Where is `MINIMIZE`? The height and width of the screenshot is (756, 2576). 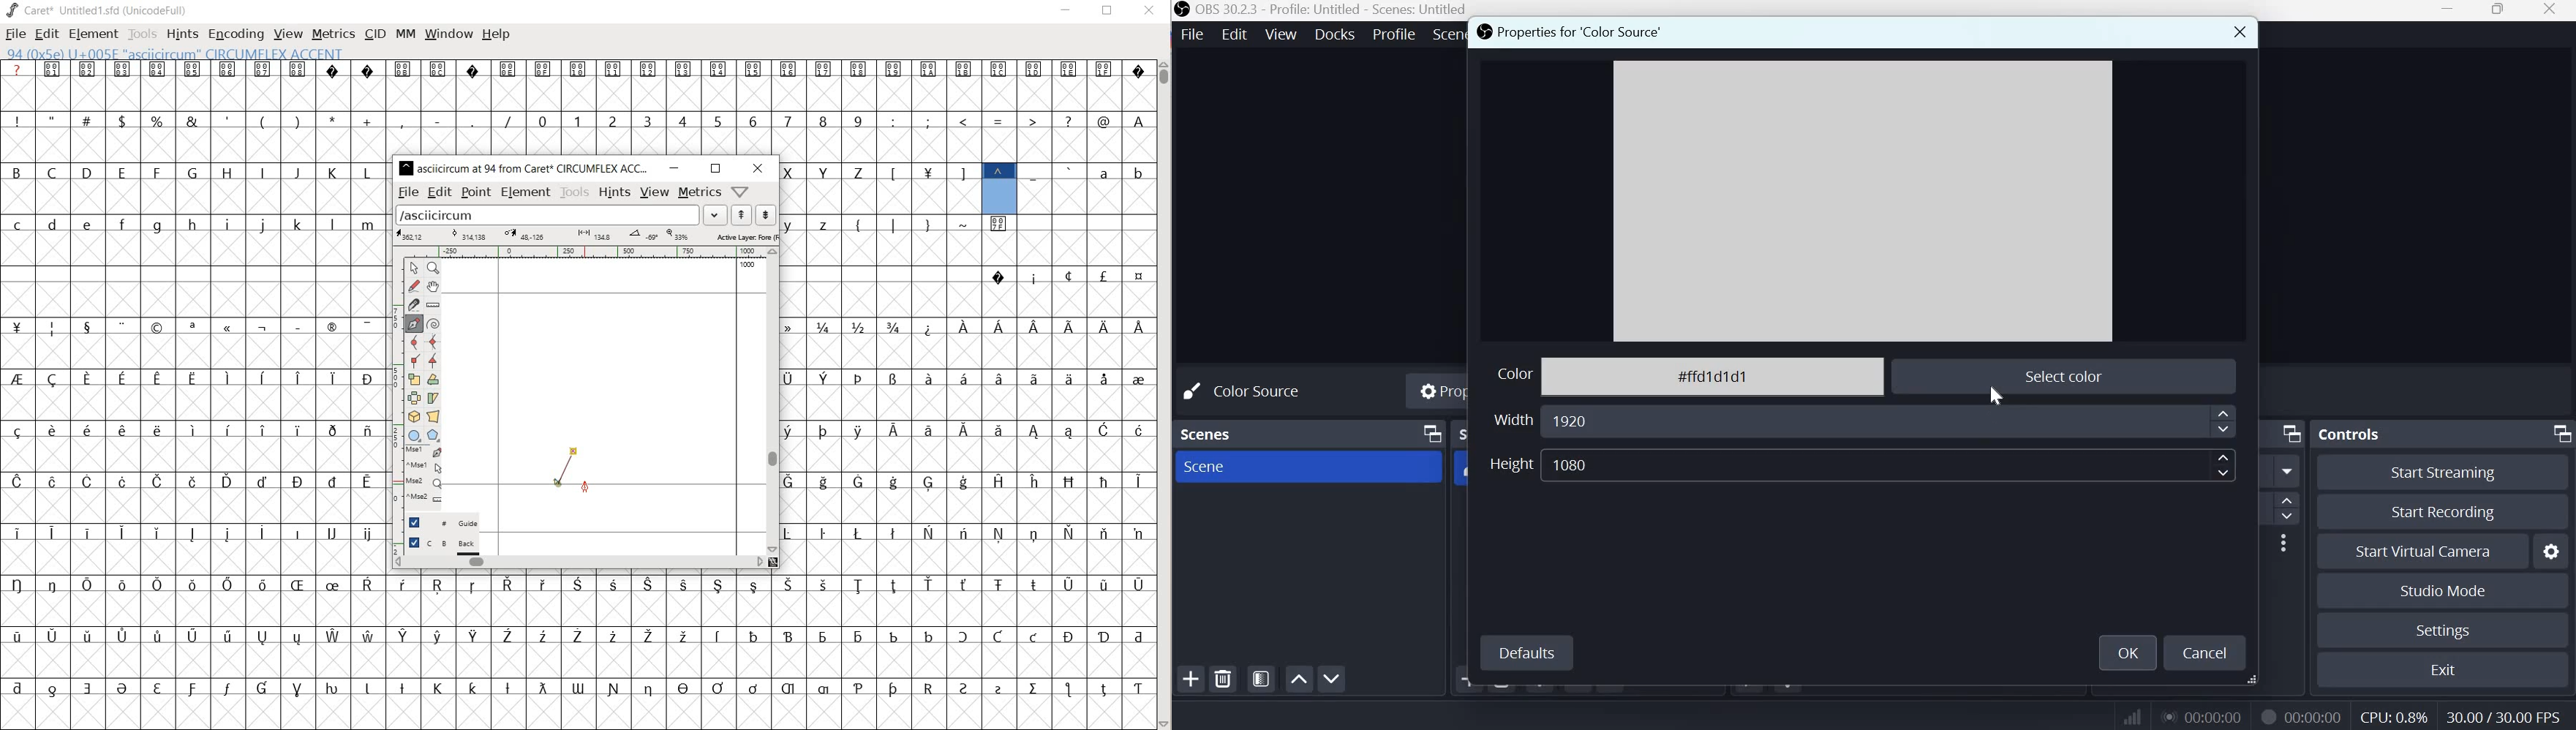
MINIMIZE is located at coordinates (1067, 9).